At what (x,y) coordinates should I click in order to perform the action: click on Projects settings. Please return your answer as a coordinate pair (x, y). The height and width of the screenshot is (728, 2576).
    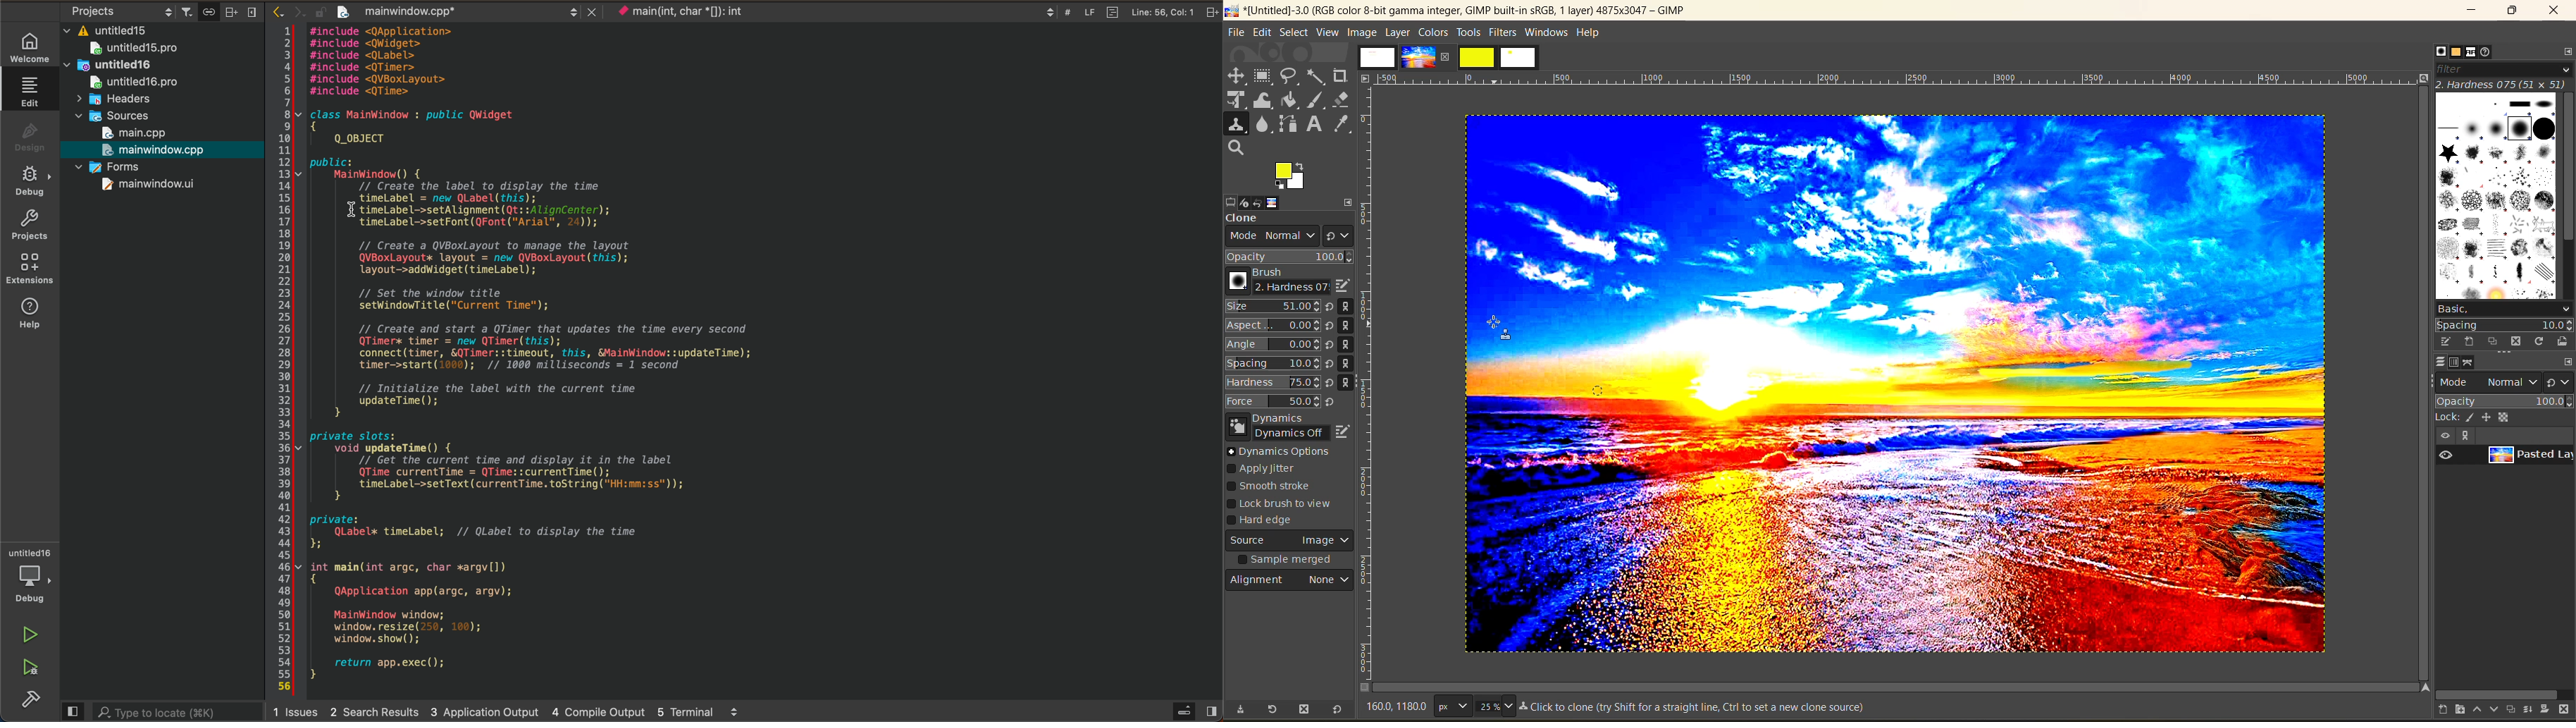
    Looking at the image, I should click on (113, 11).